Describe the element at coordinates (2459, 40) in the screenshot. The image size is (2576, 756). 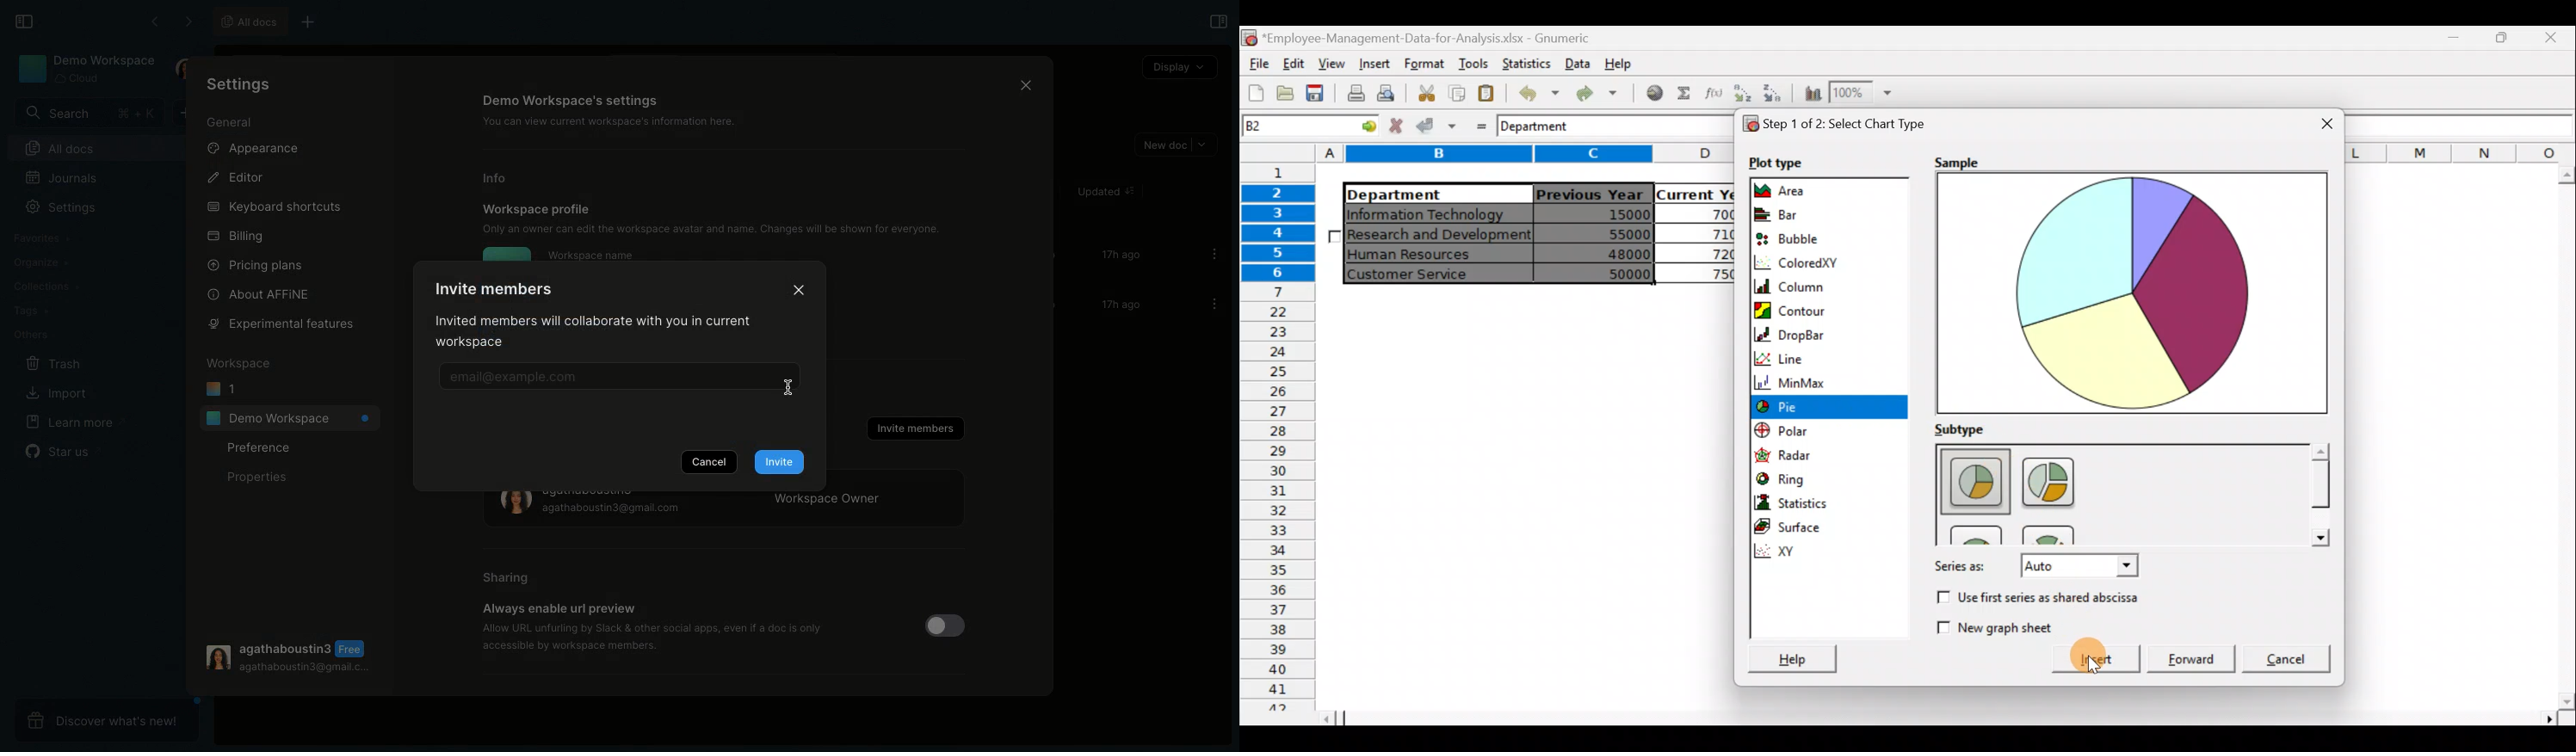
I see `Maximize` at that location.